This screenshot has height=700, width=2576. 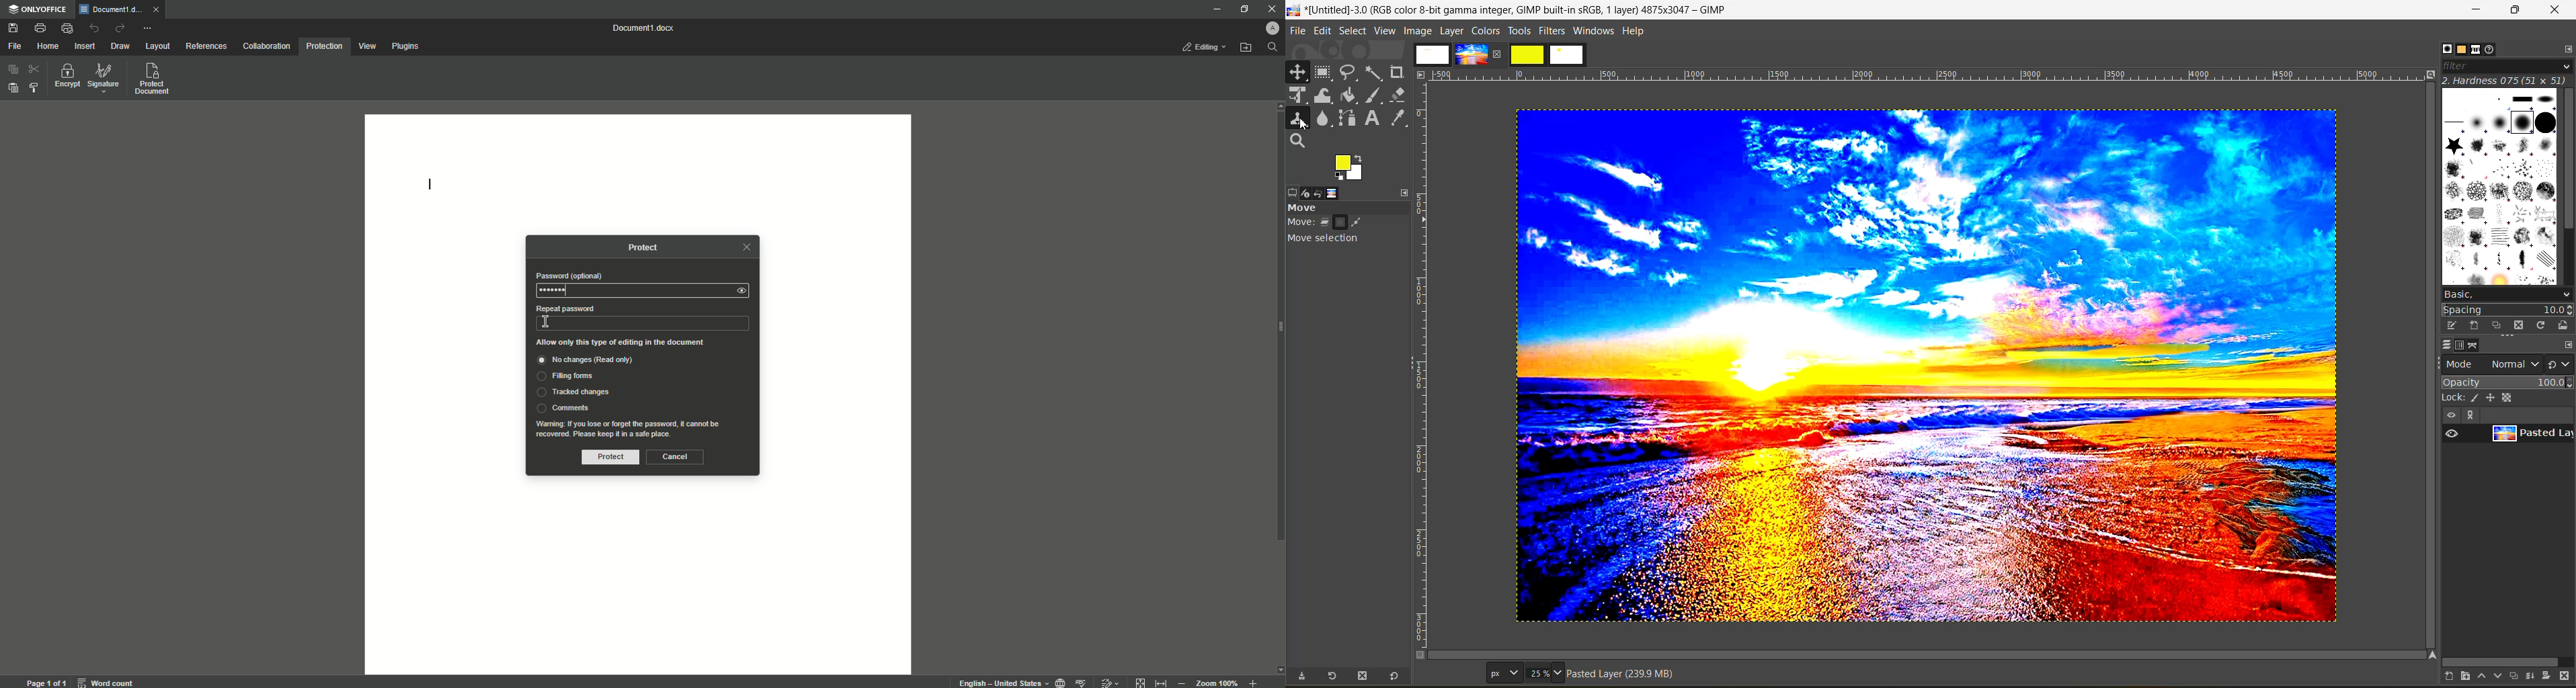 I want to click on Protect document, so click(x=154, y=80).